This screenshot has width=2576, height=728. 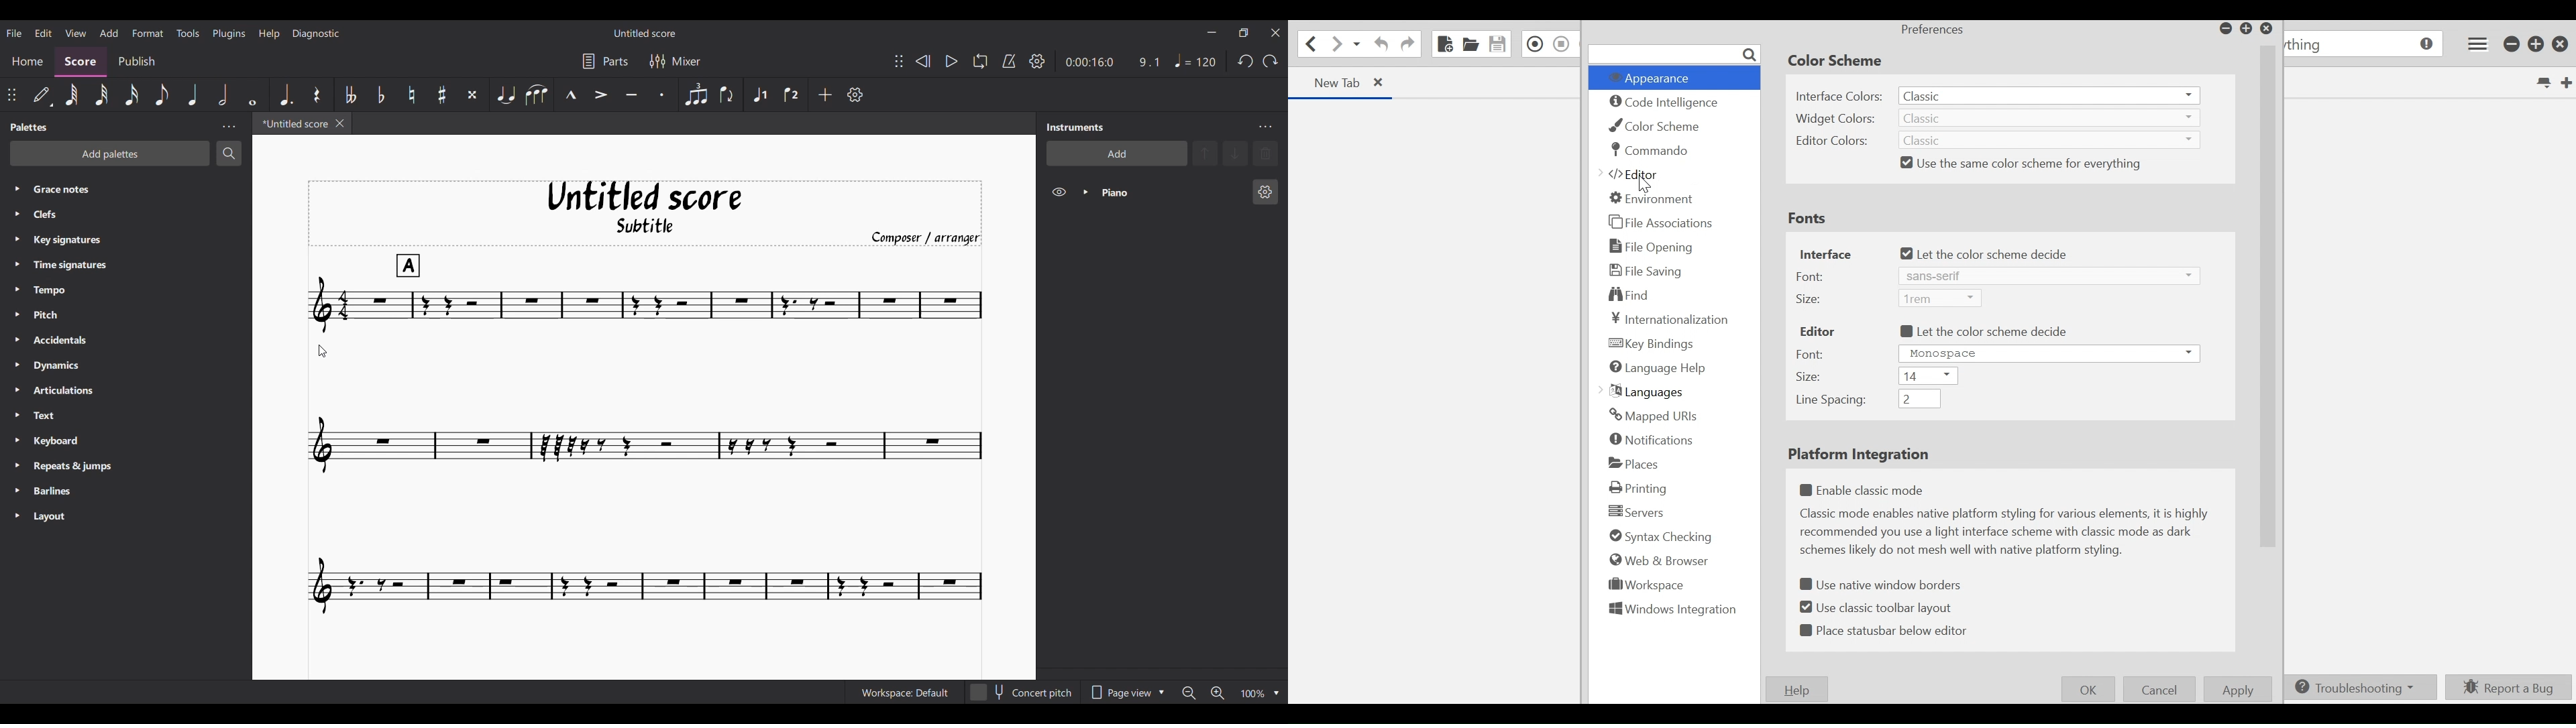 What do you see at coordinates (1637, 511) in the screenshot?
I see `Servers` at bounding box center [1637, 511].